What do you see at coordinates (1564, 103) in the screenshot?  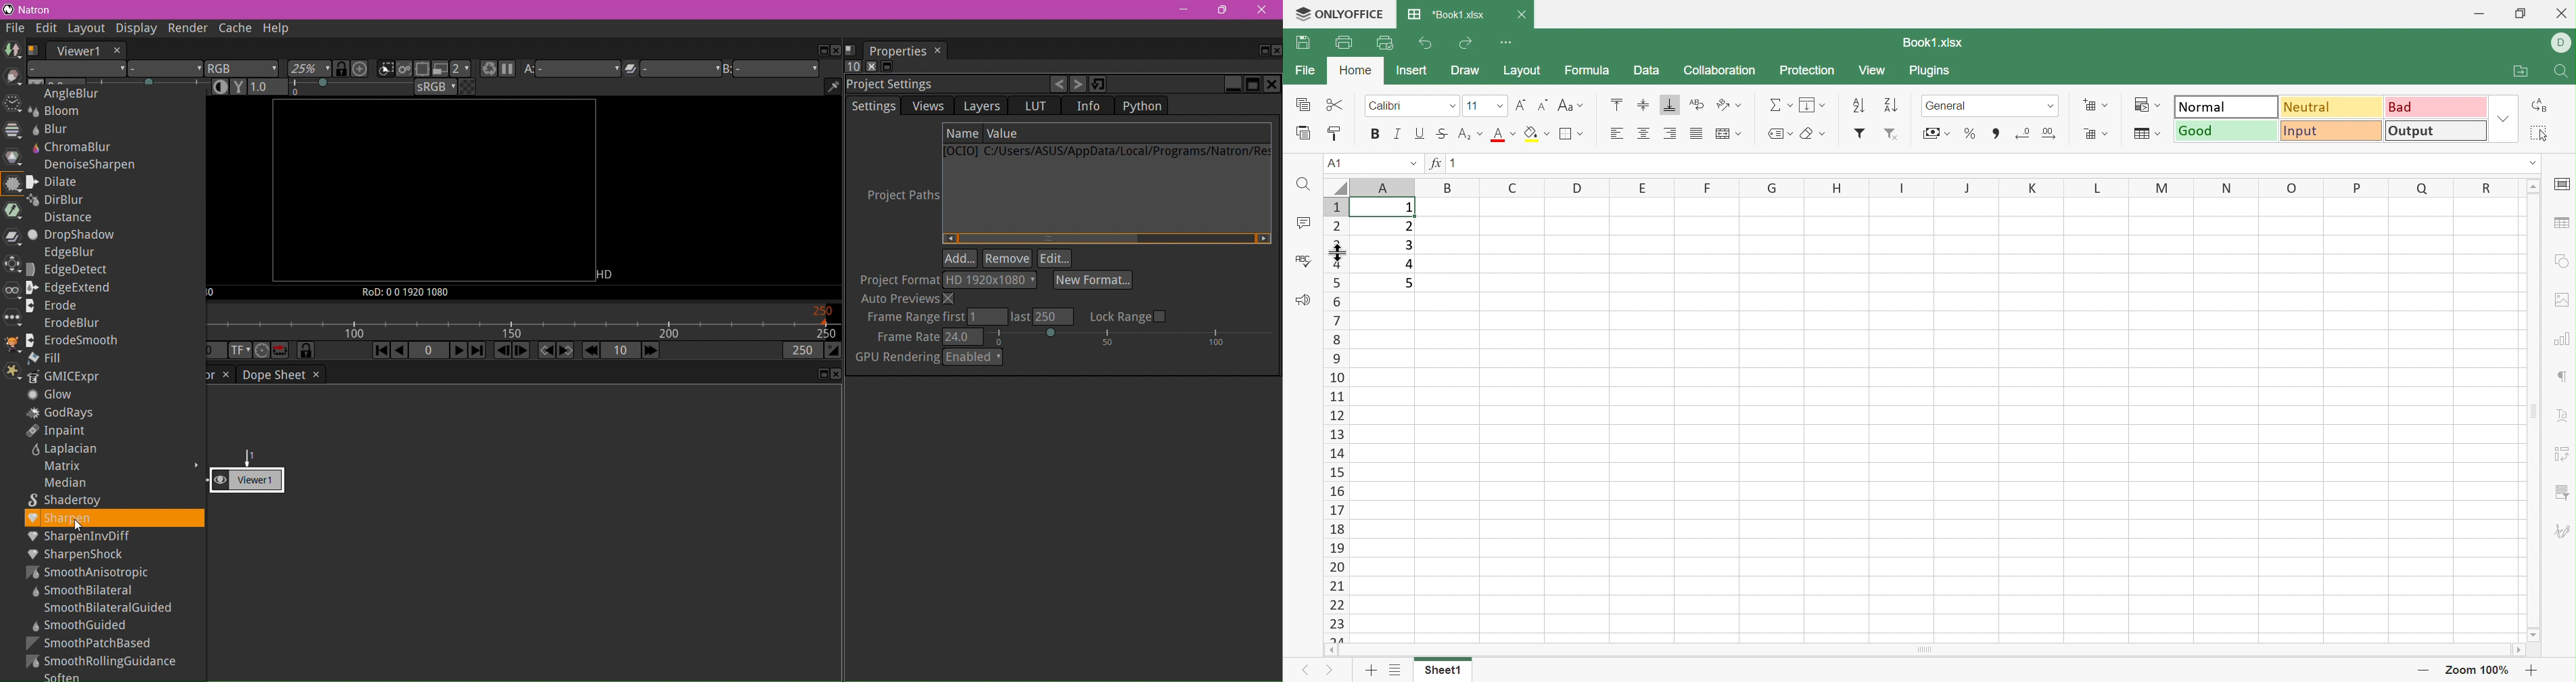 I see `Change case` at bounding box center [1564, 103].